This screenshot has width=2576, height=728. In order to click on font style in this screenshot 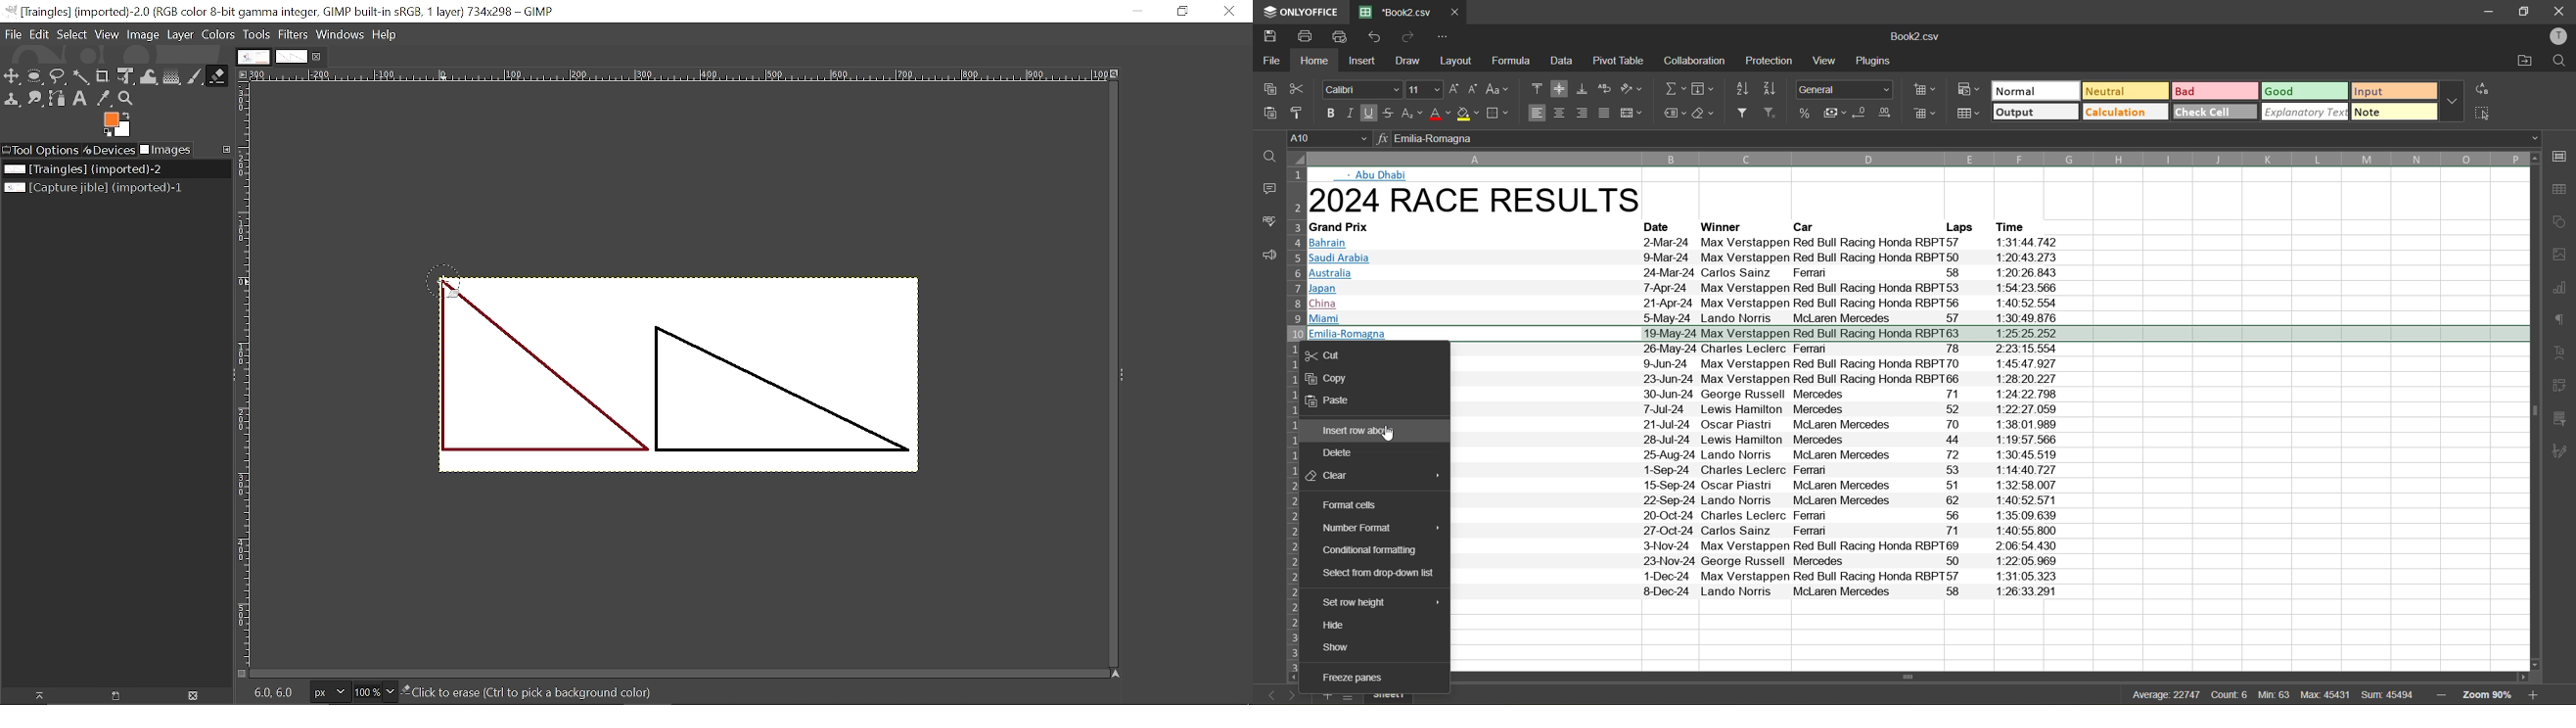, I will do `click(1363, 89)`.